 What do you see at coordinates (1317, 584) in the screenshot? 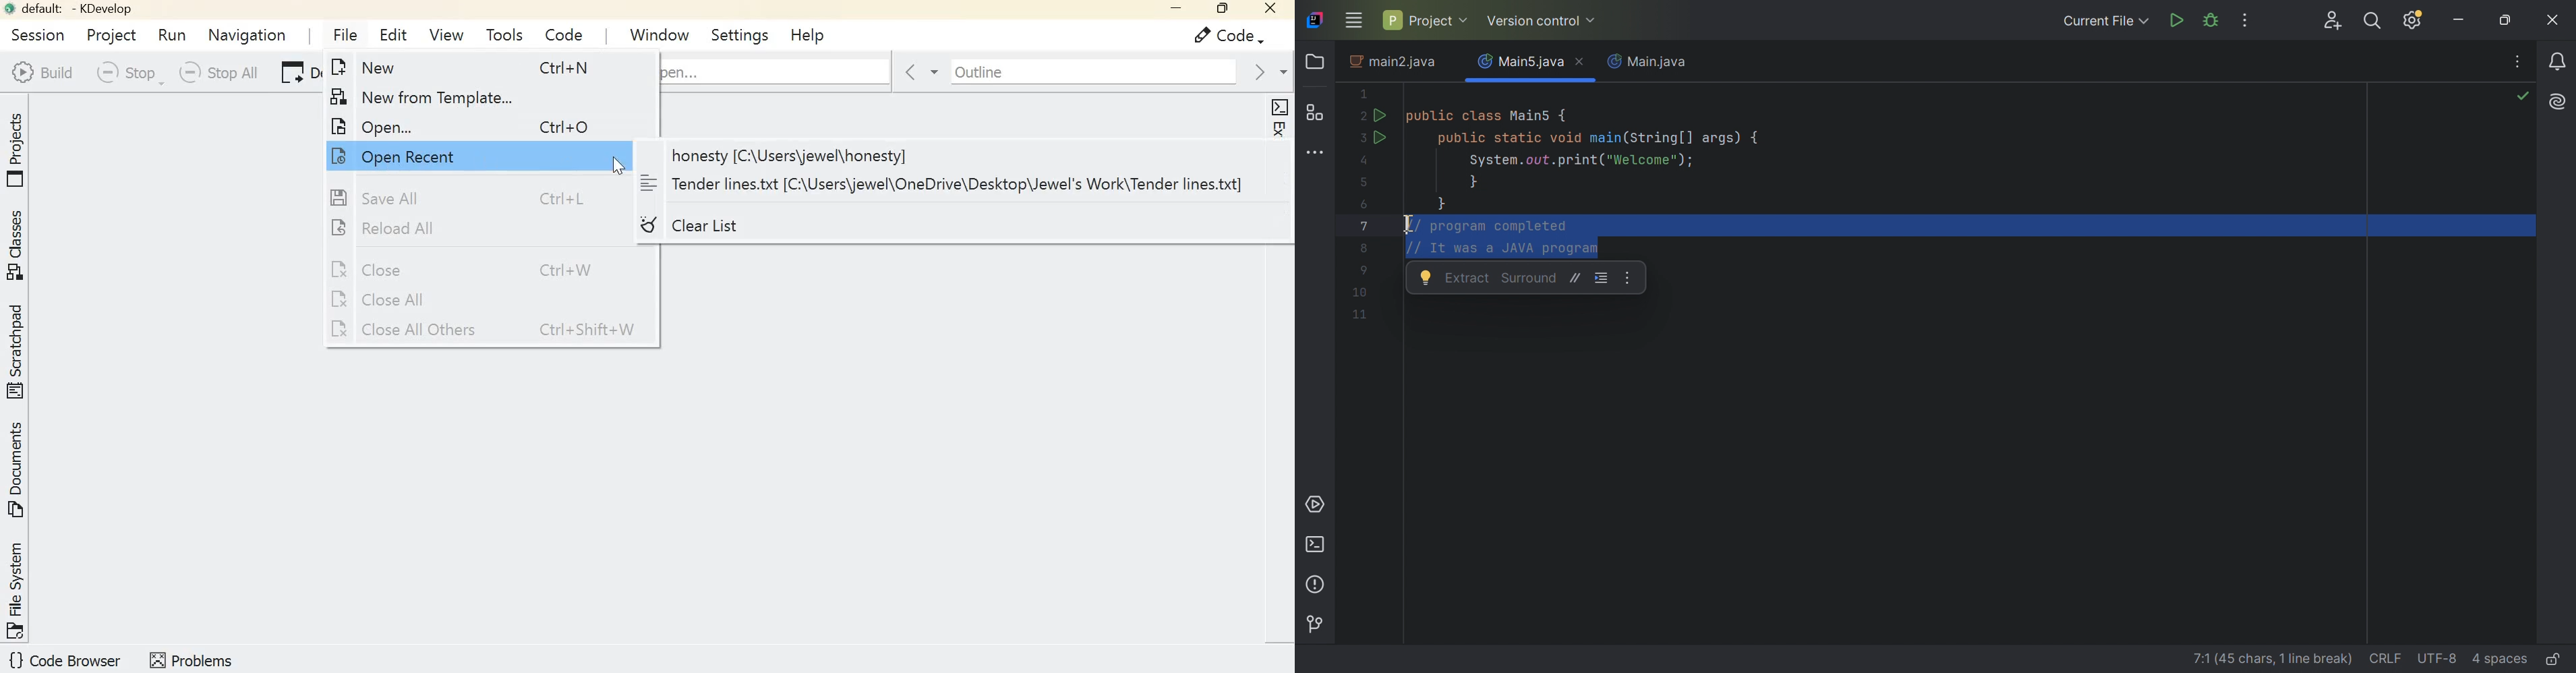
I see `Problems` at bounding box center [1317, 584].